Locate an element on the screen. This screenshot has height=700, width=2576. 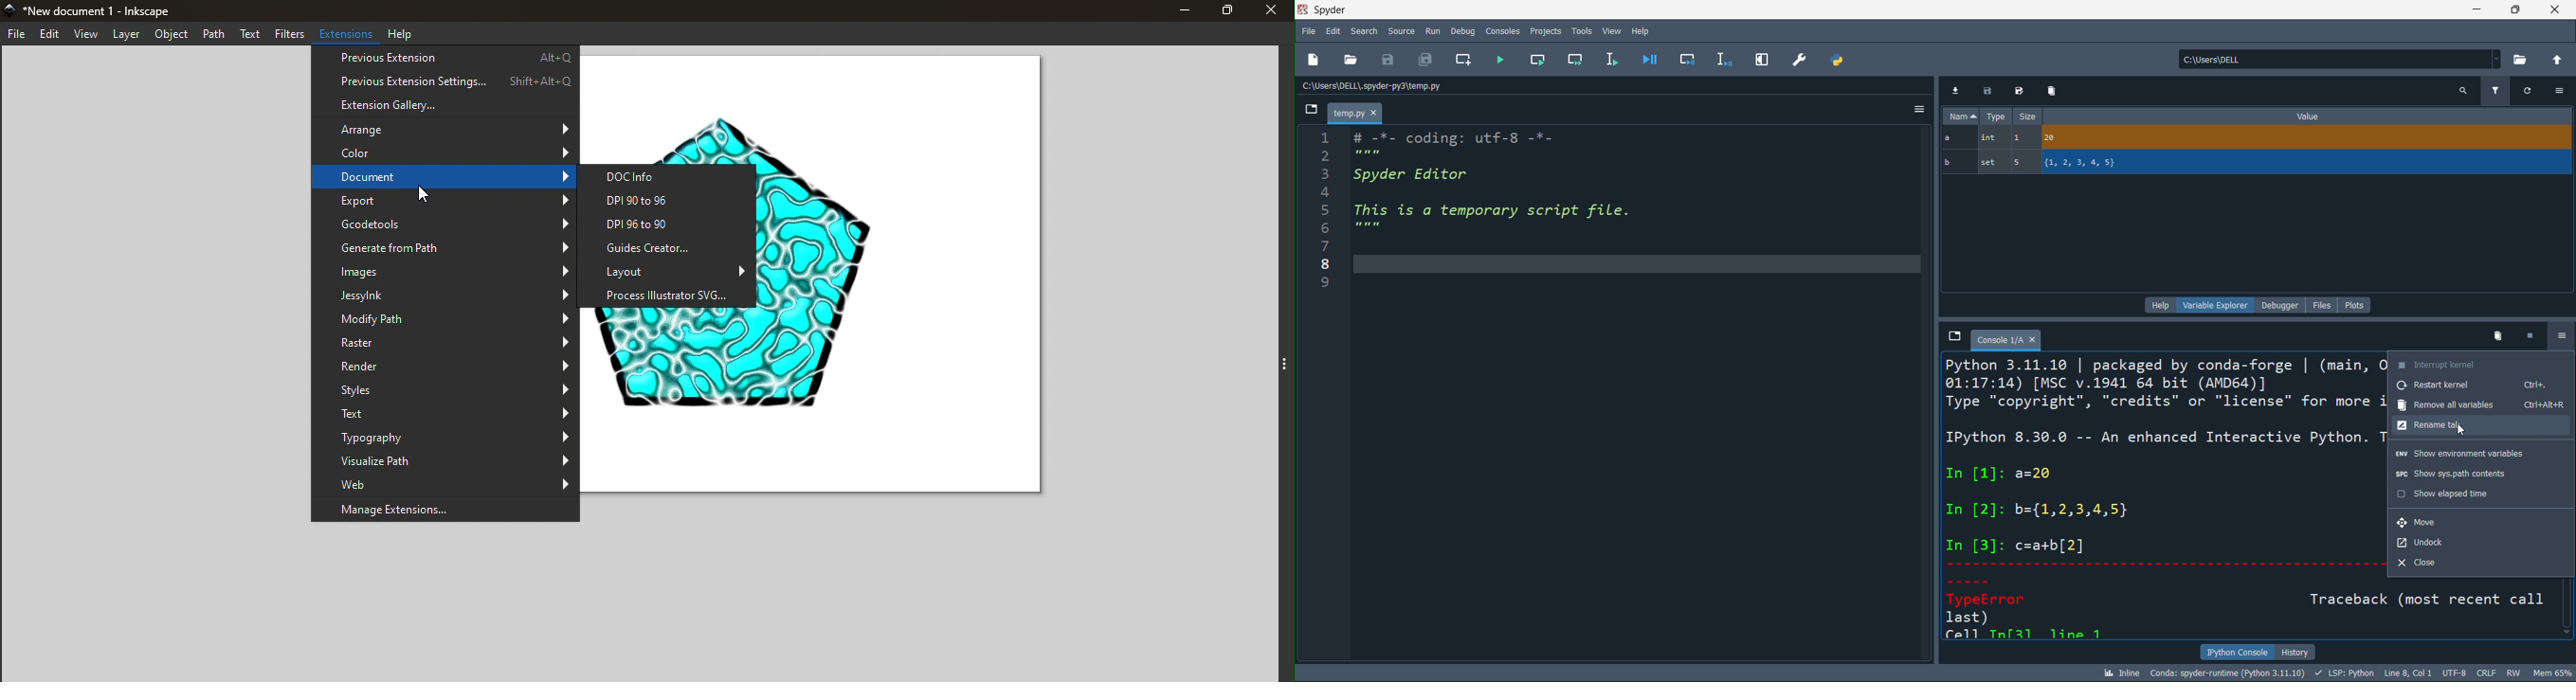
show sys.path contents is located at coordinates (2481, 474).